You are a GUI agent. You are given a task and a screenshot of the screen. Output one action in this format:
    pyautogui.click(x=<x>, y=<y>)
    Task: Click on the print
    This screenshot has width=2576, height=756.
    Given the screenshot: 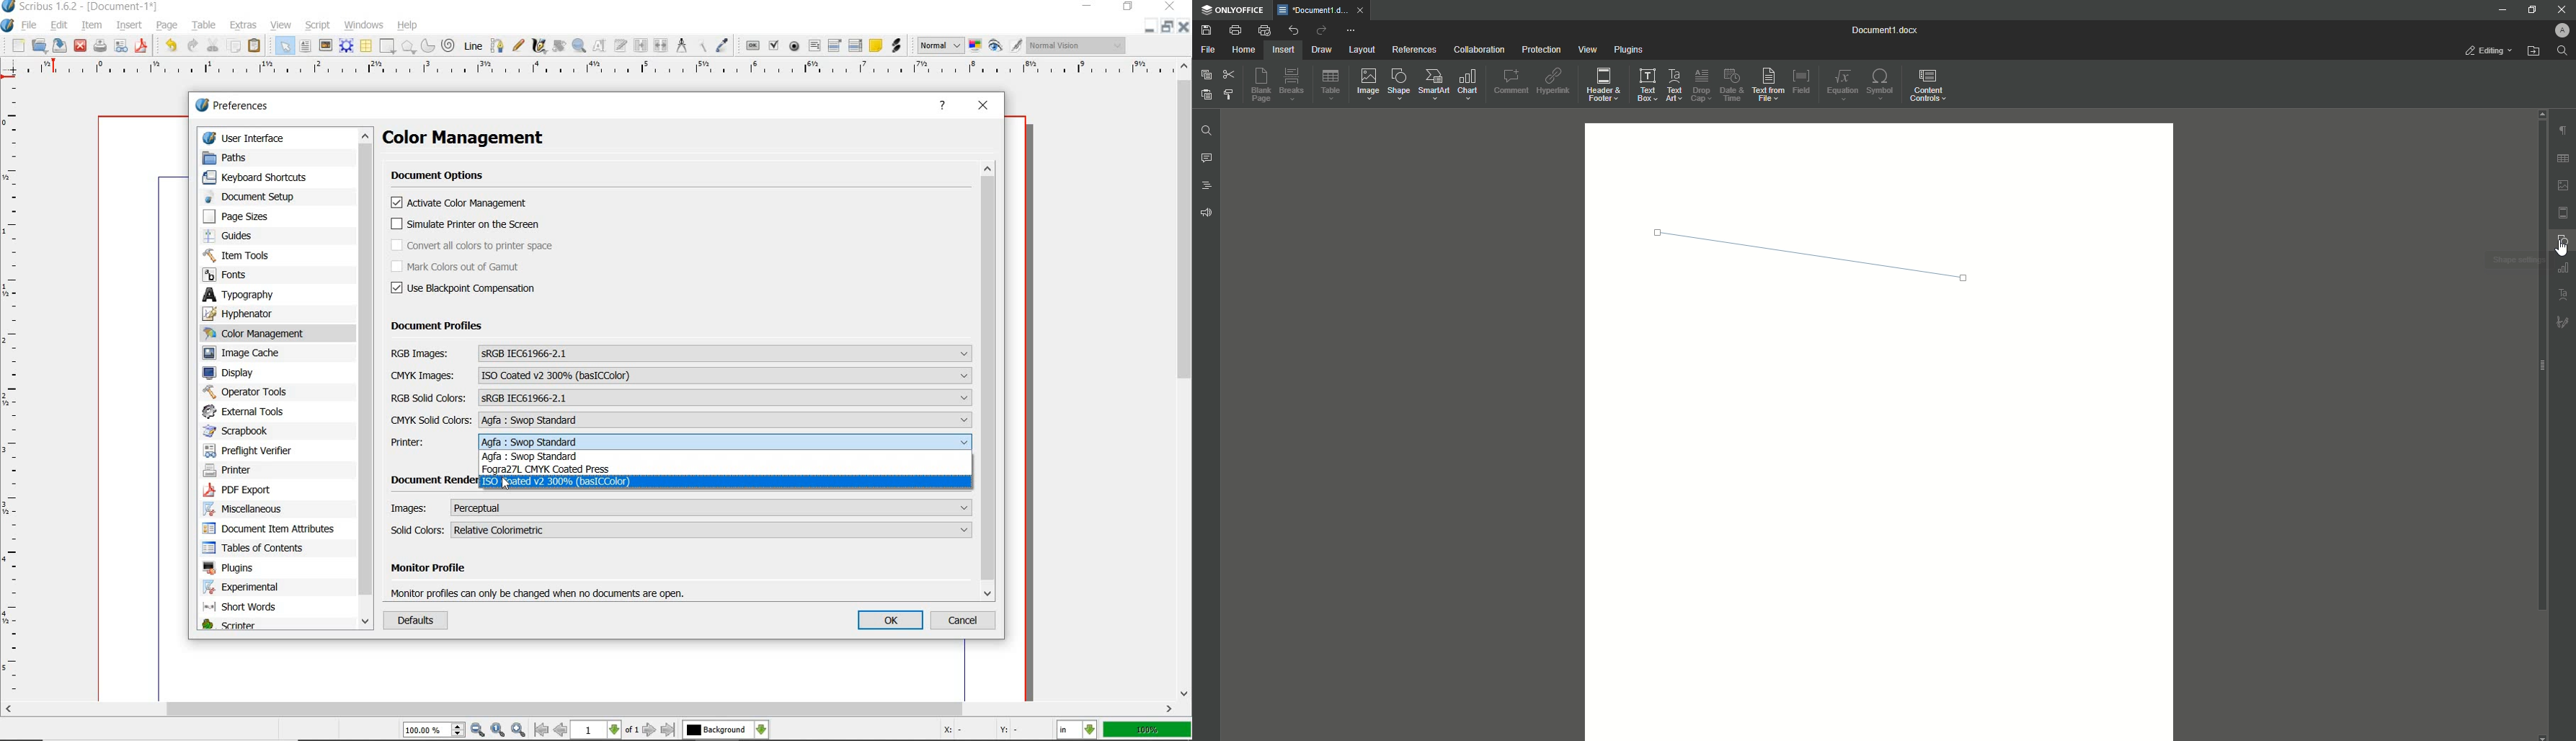 What is the action you would take?
    pyautogui.click(x=99, y=45)
    